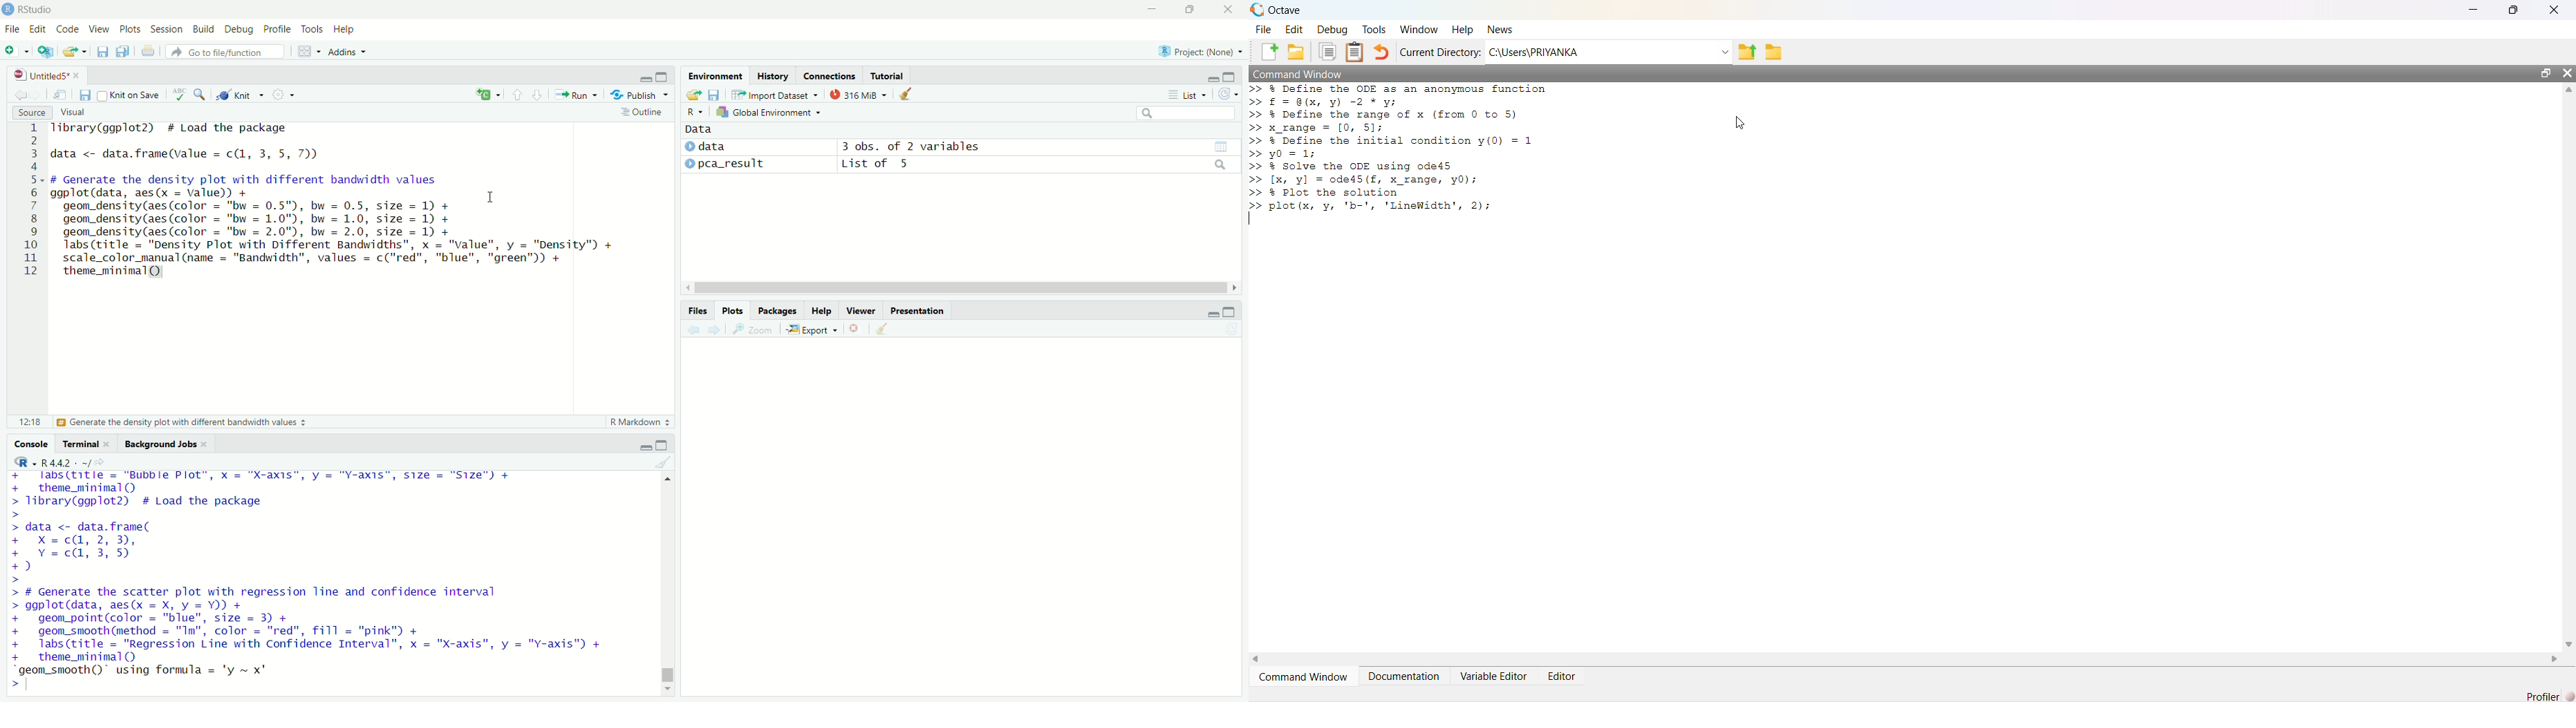  What do you see at coordinates (18, 94) in the screenshot?
I see `Go back to previous source location` at bounding box center [18, 94].